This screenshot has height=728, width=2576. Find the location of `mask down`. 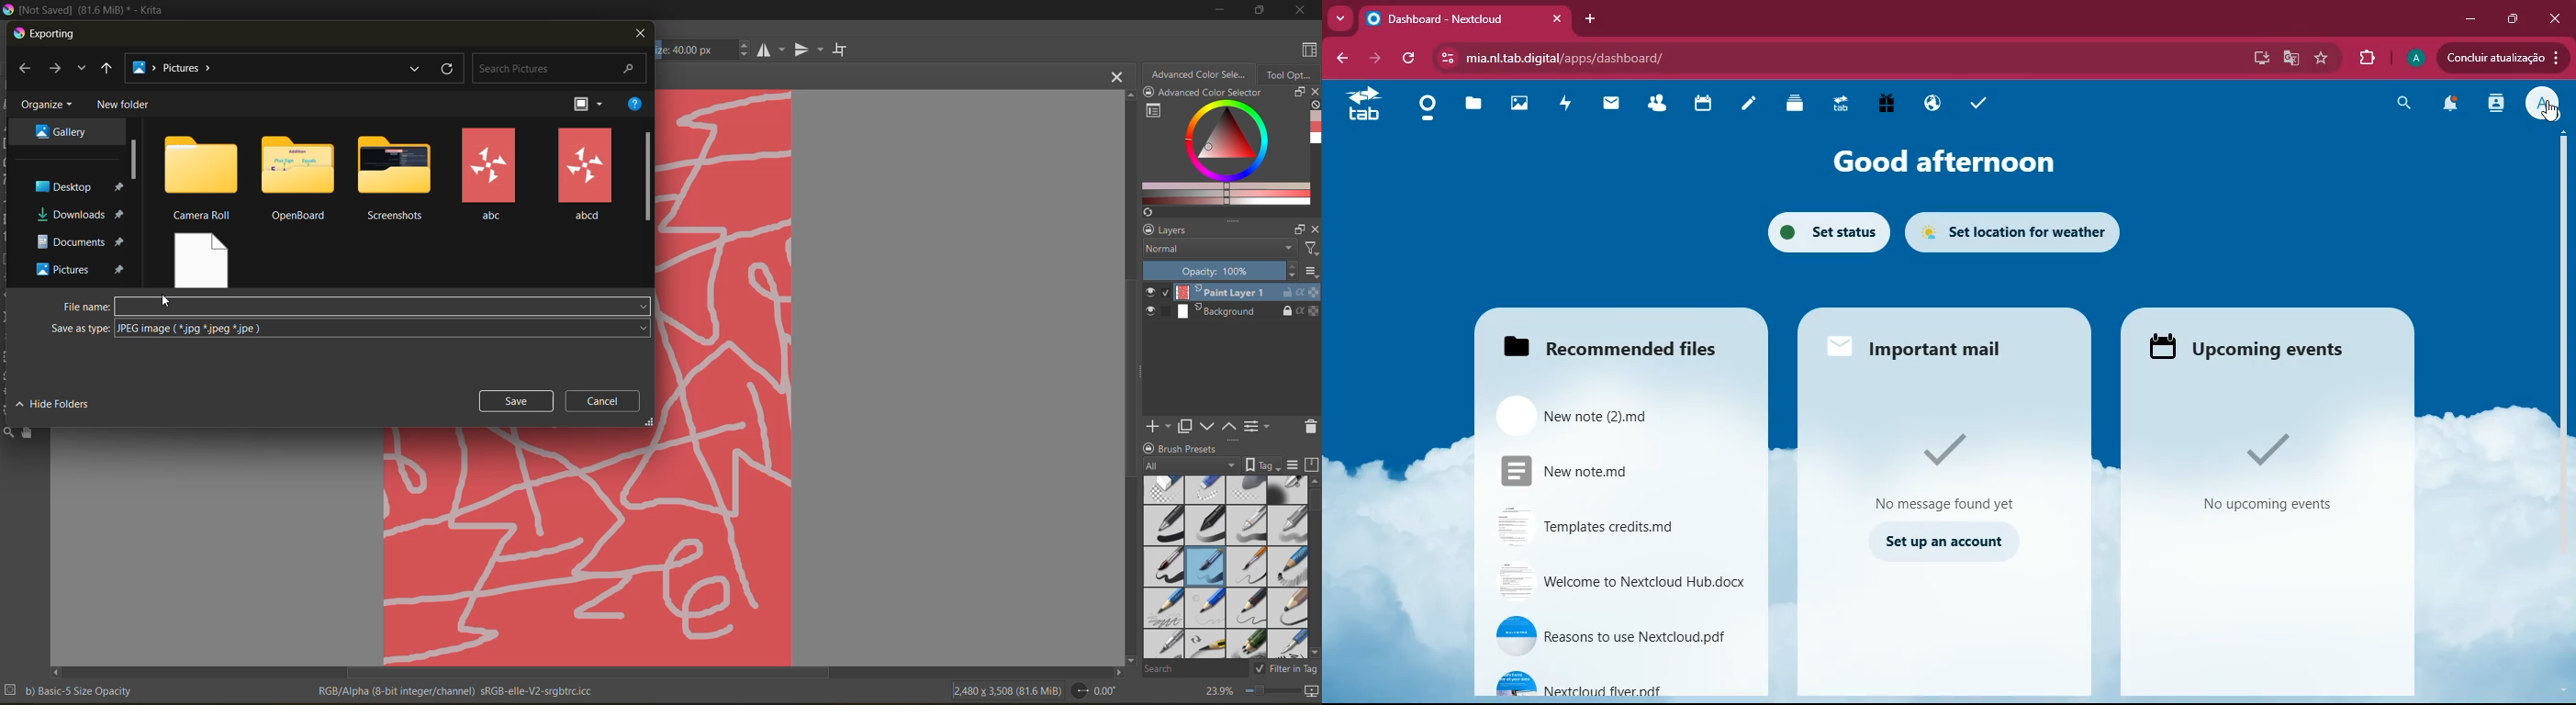

mask down is located at coordinates (1207, 427).